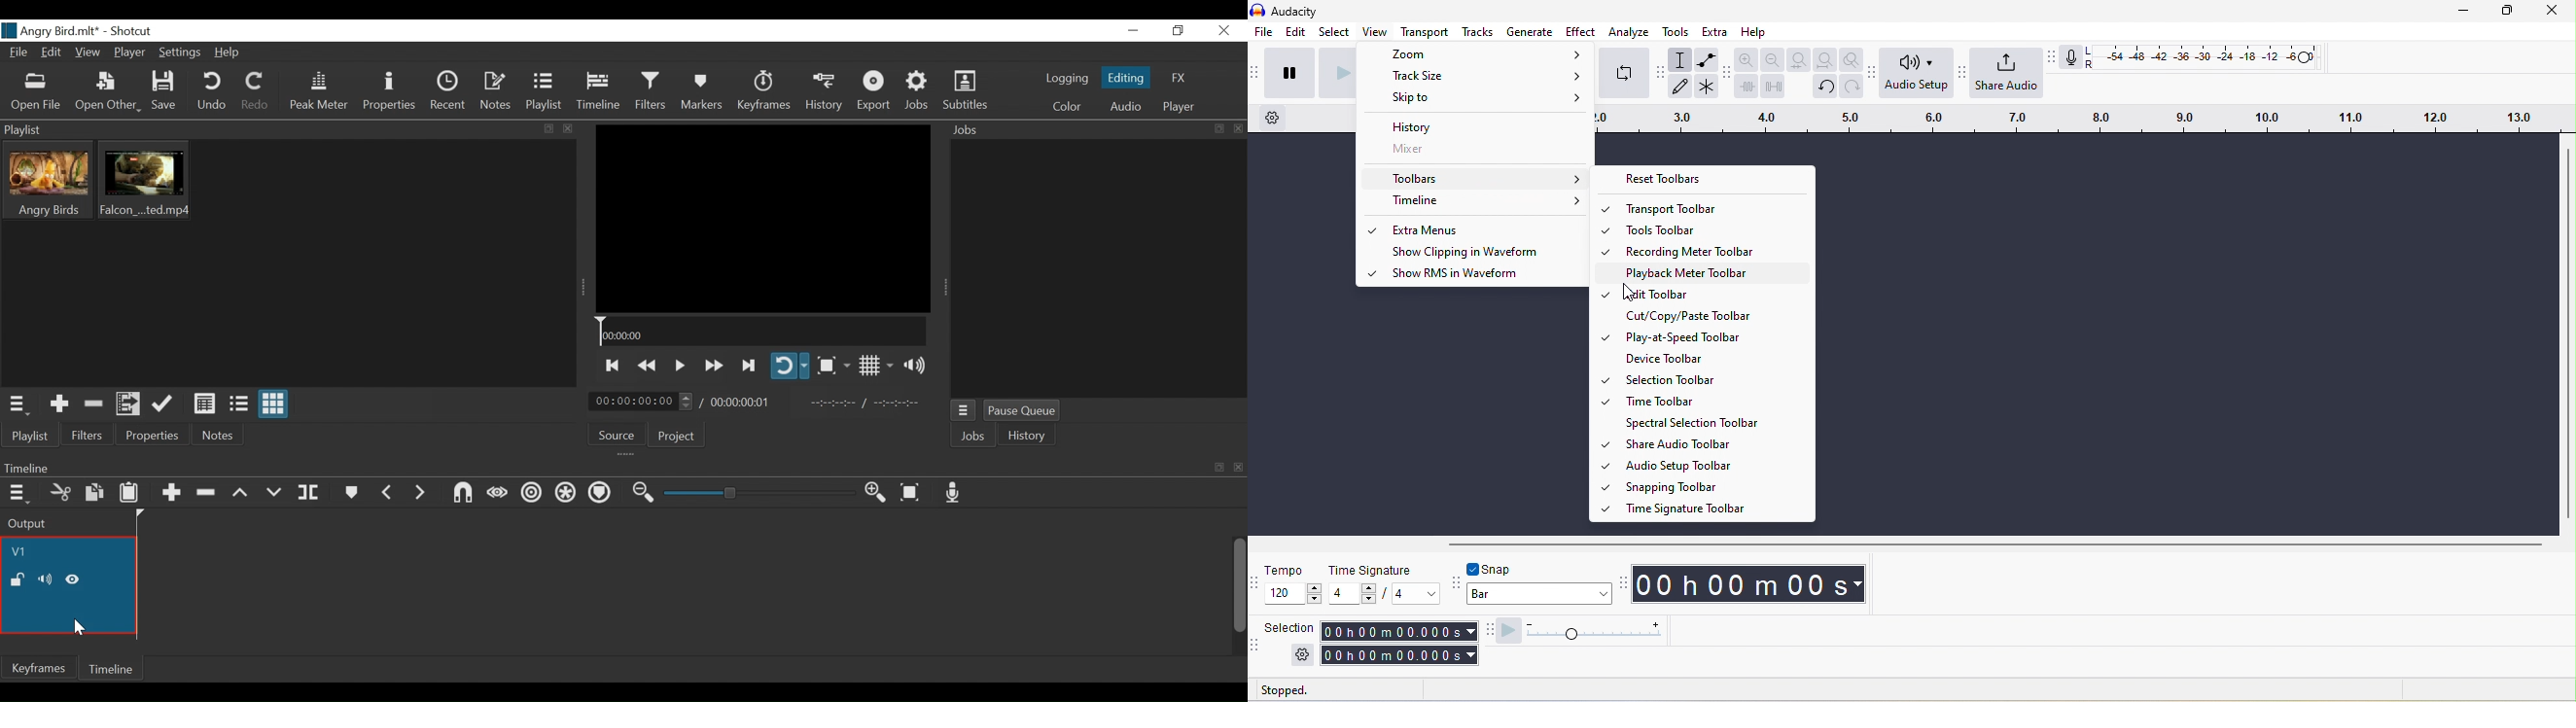  I want to click on tools, so click(1676, 32).